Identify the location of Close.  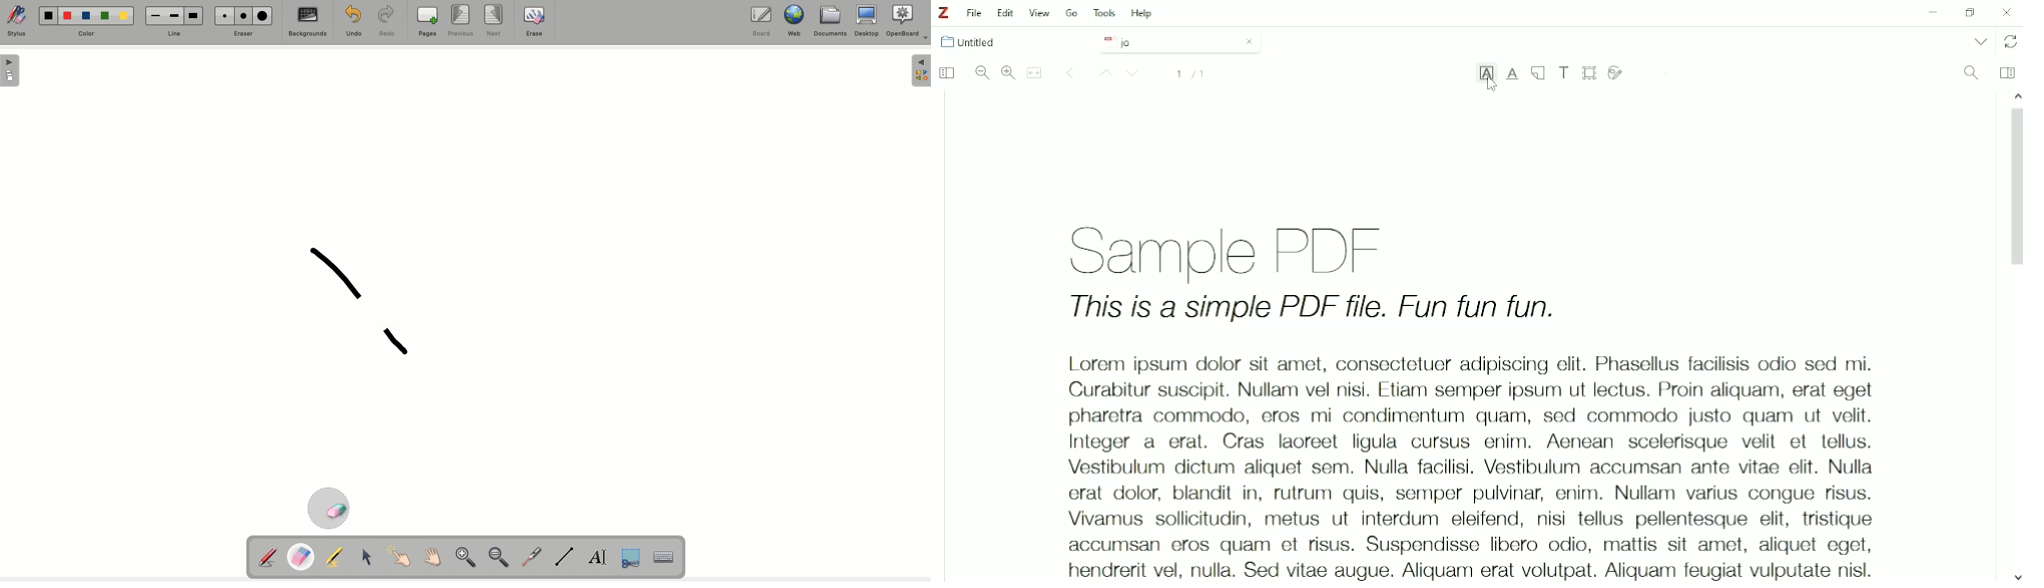
(2007, 12).